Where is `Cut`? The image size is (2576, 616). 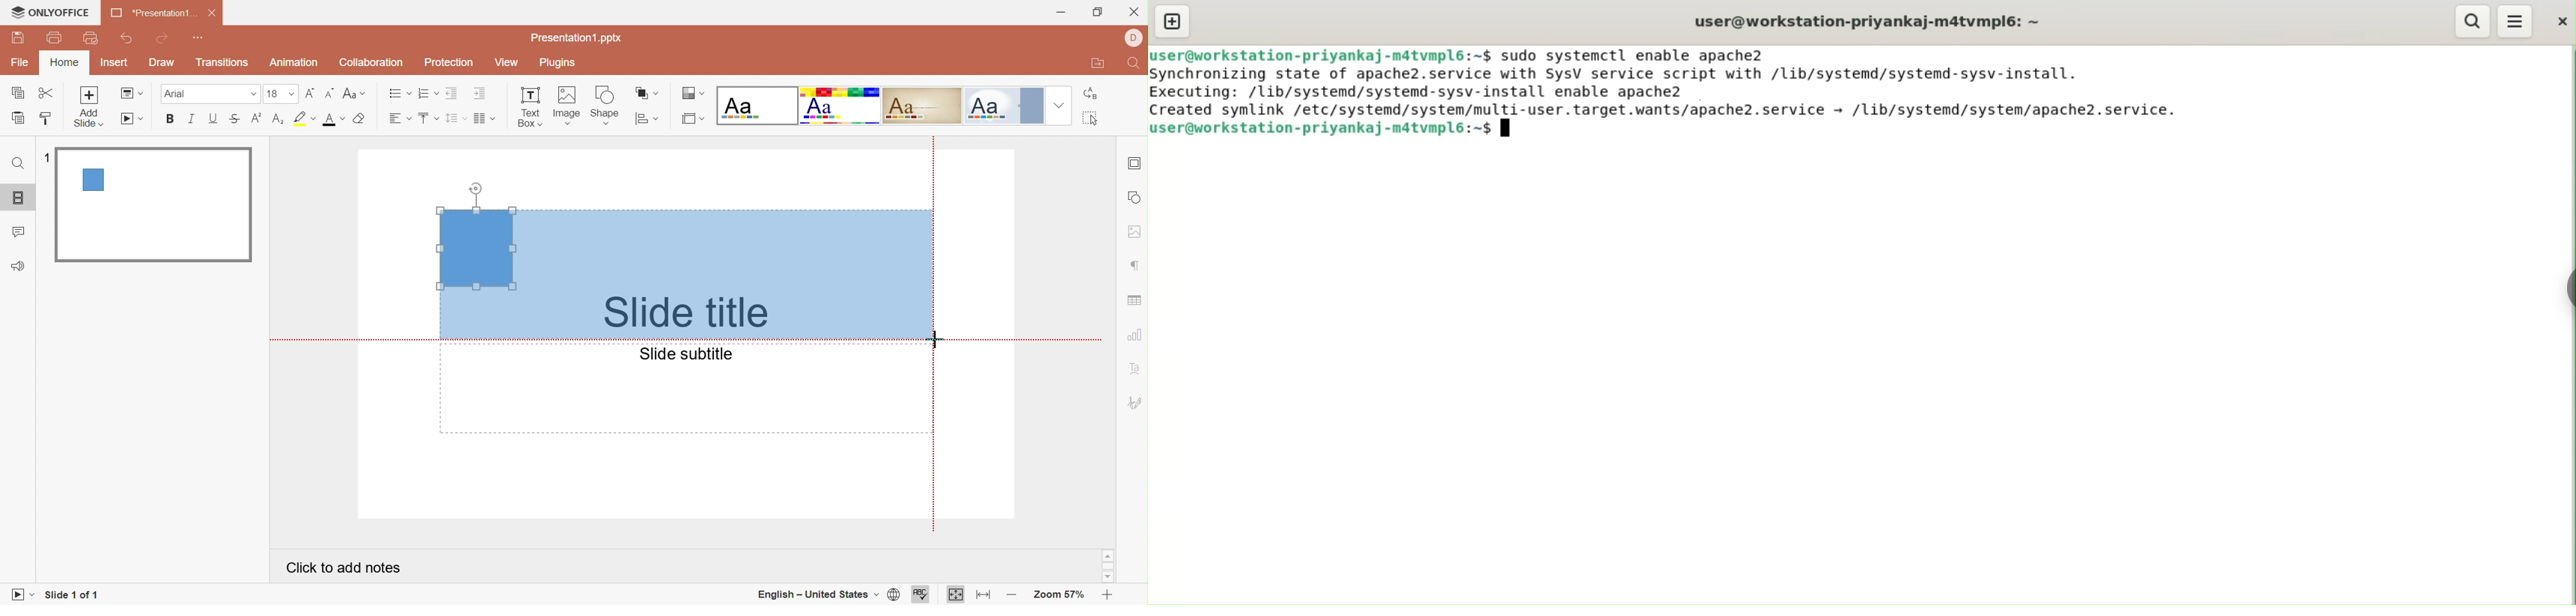 Cut is located at coordinates (48, 94).